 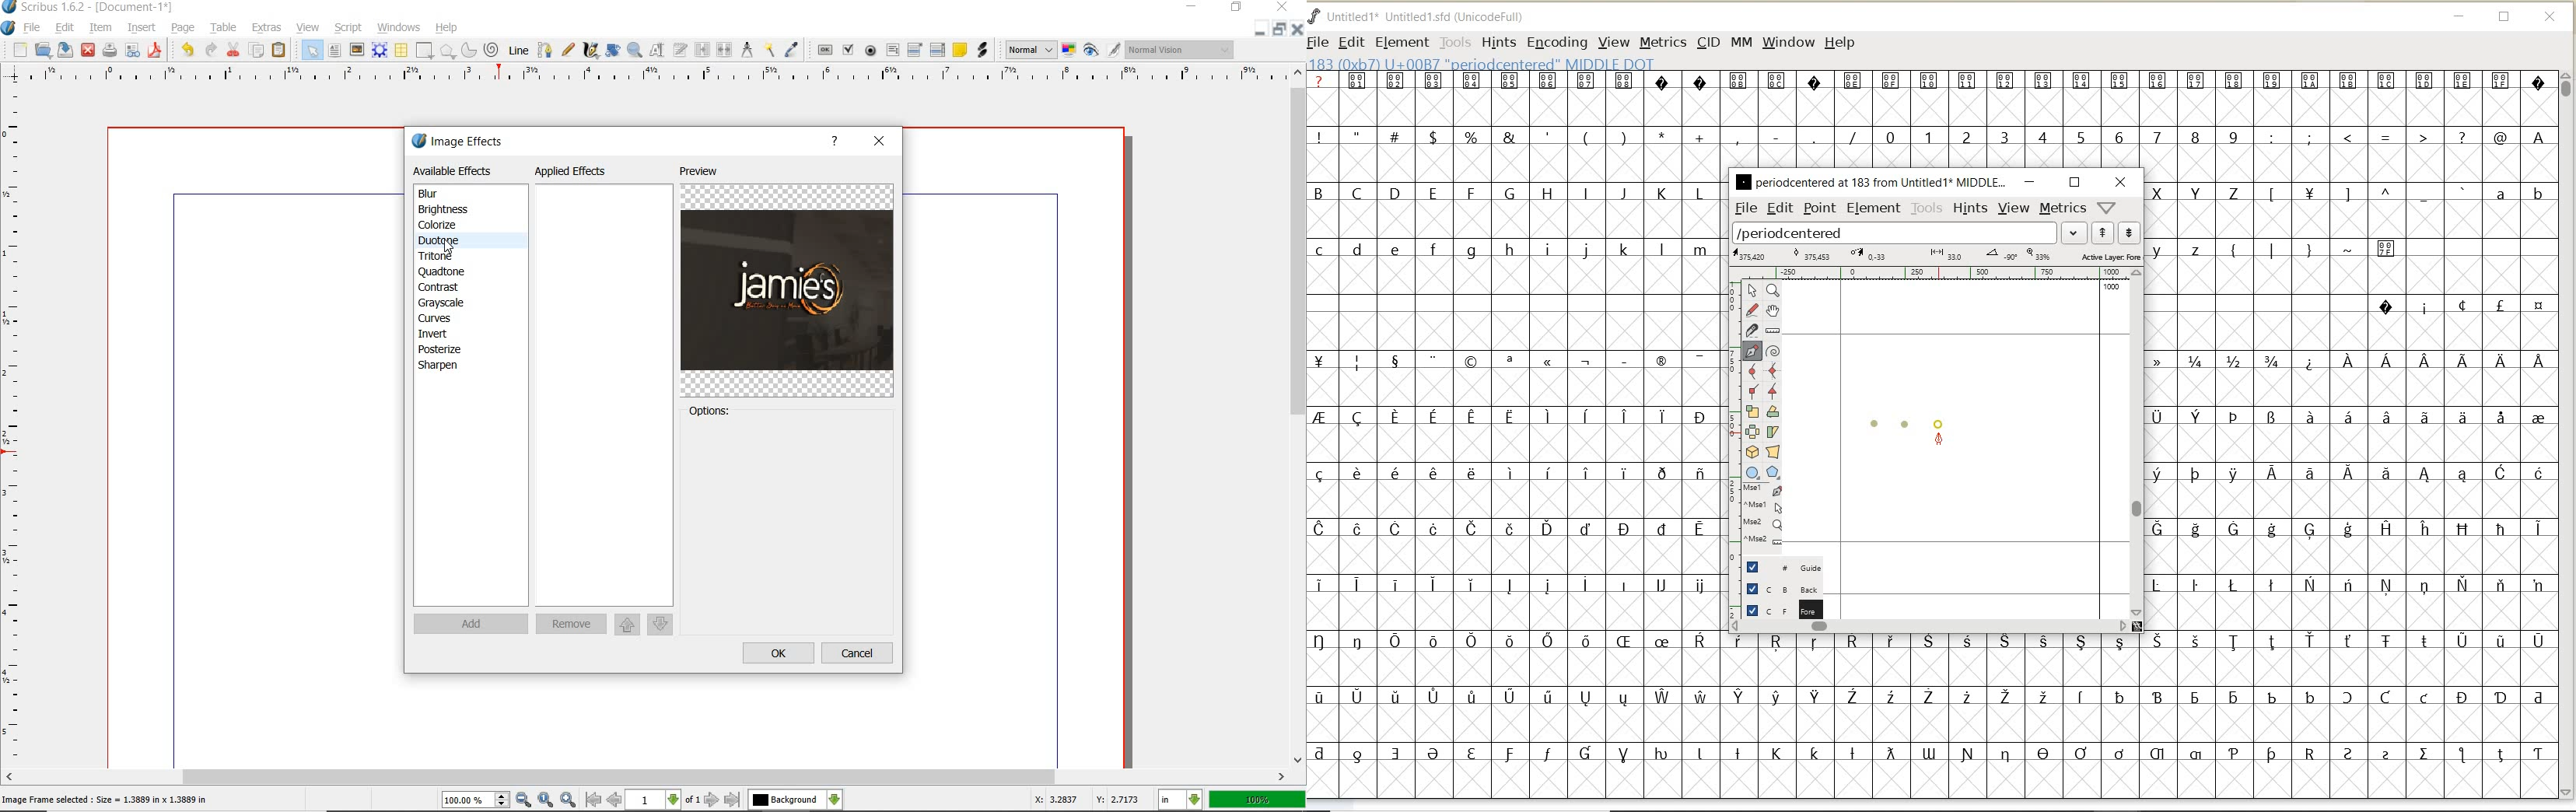 I want to click on ruler, so click(x=1938, y=275).